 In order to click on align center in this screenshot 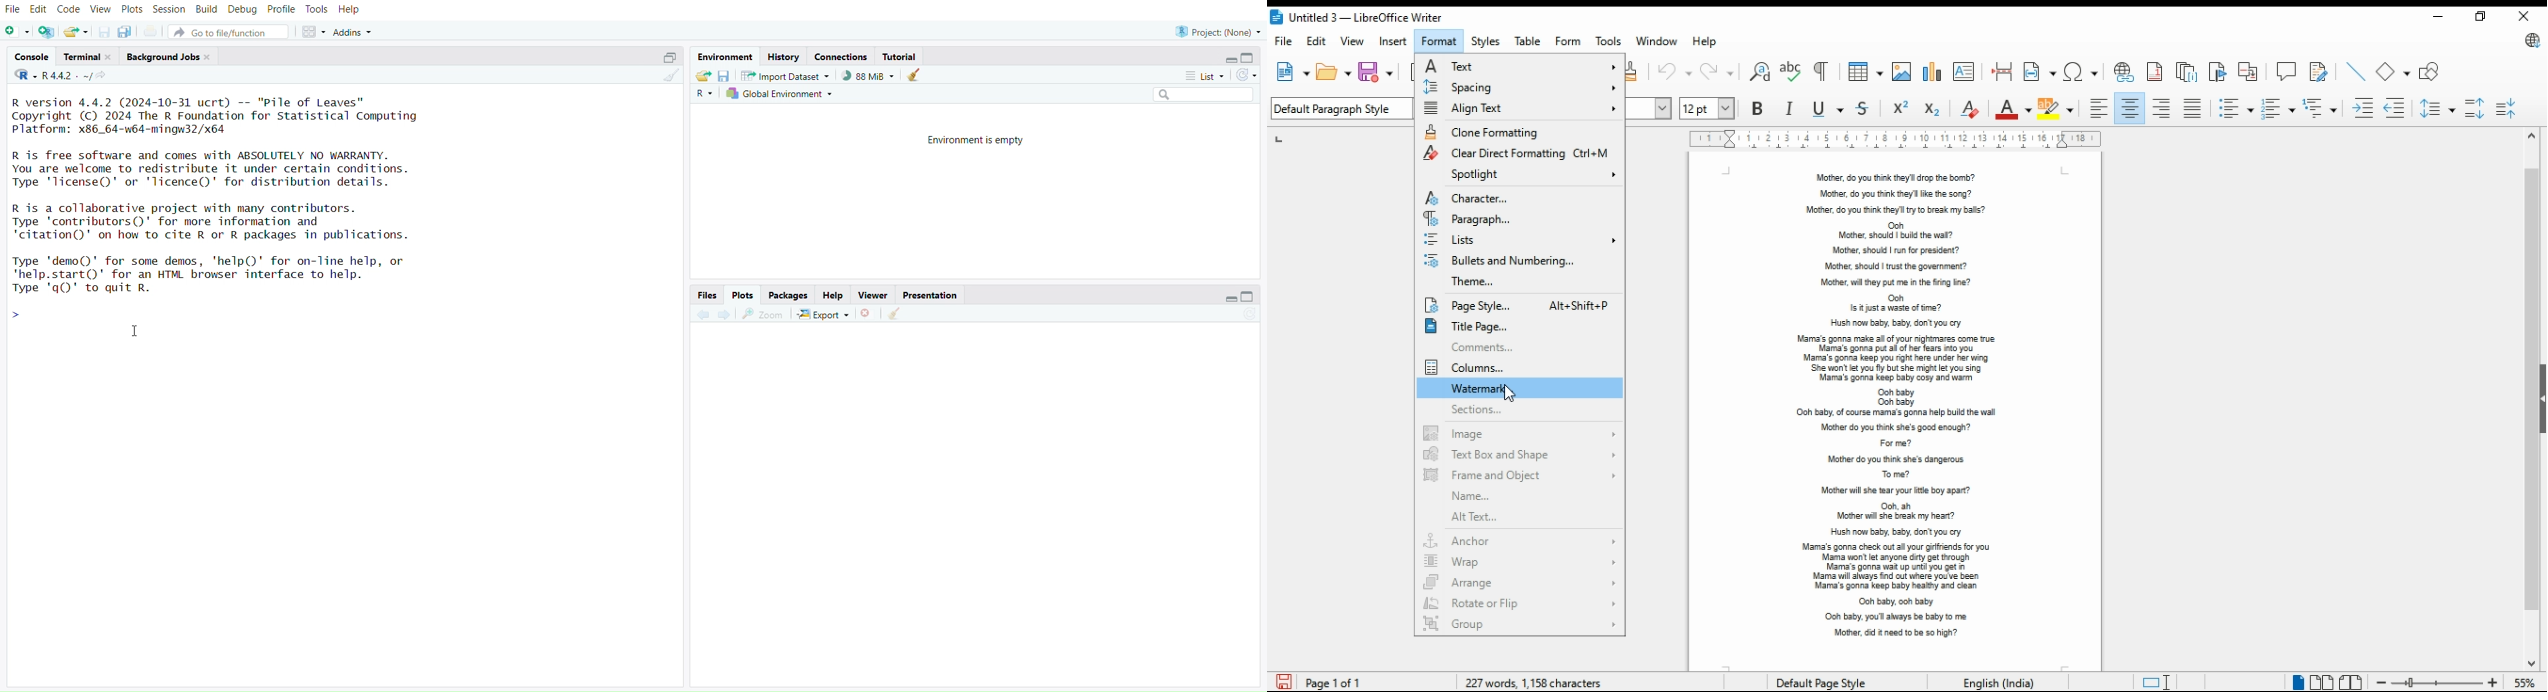, I will do `click(2129, 108)`.